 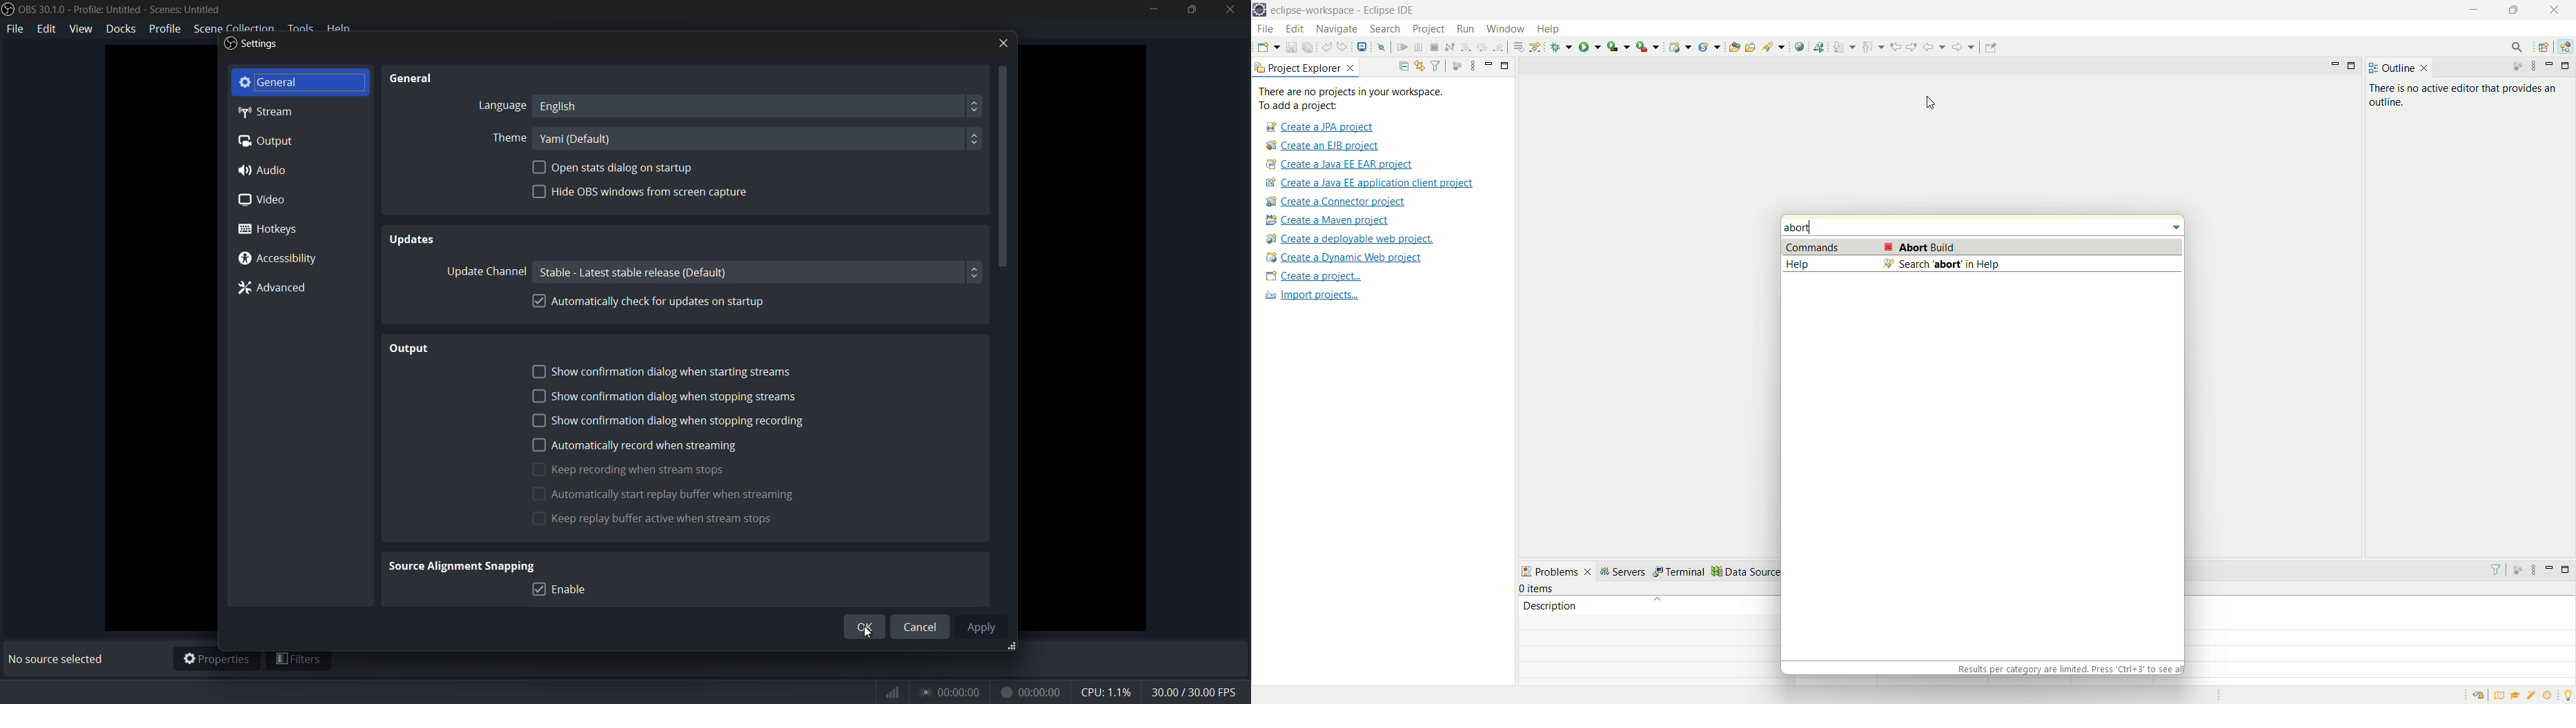 What do you see at coordinates (434, 241) in the screenshot?
I see `Updates` at bounding box center [434, 241].